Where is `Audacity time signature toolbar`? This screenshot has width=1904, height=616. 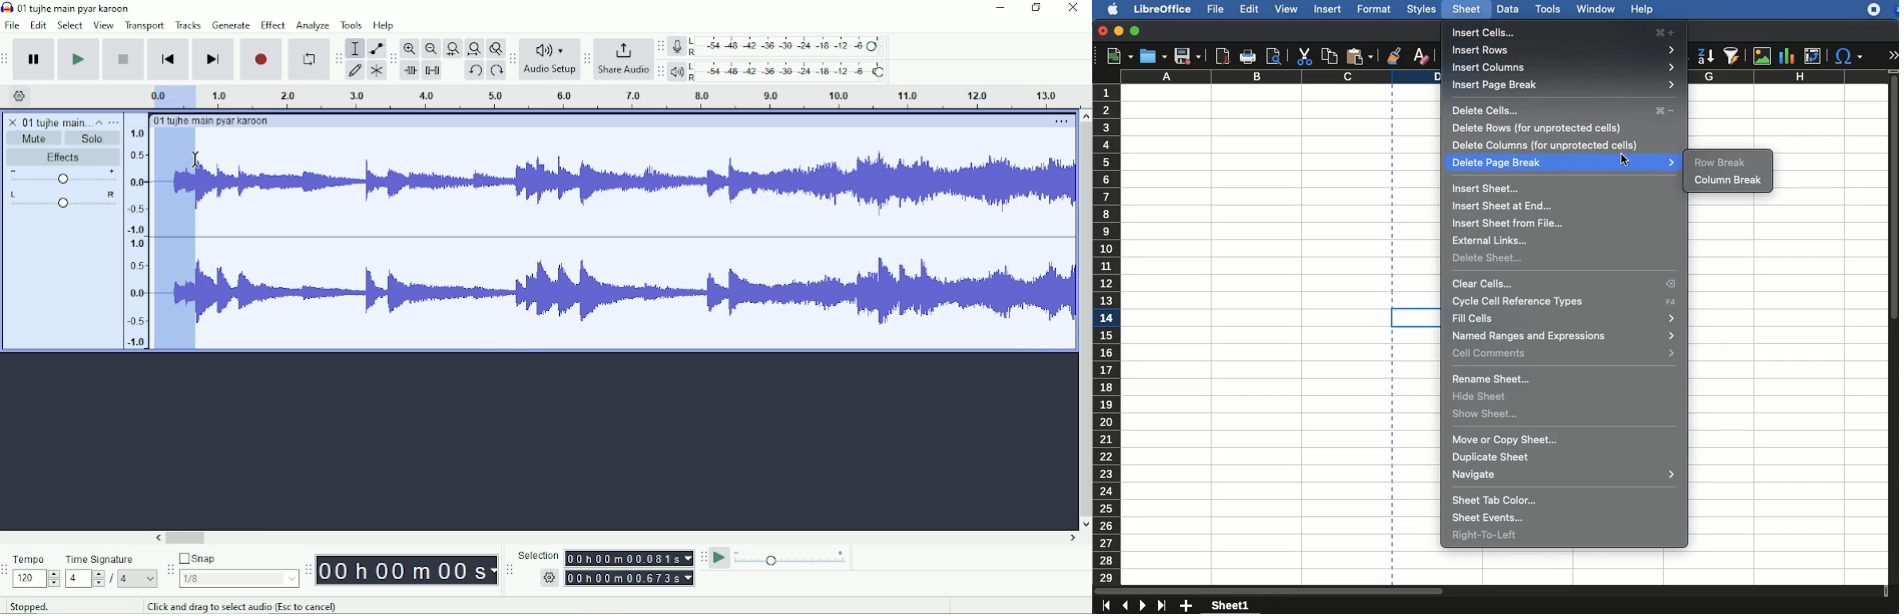
Audacity time signature toolbar is located at coordinates (7, 571).